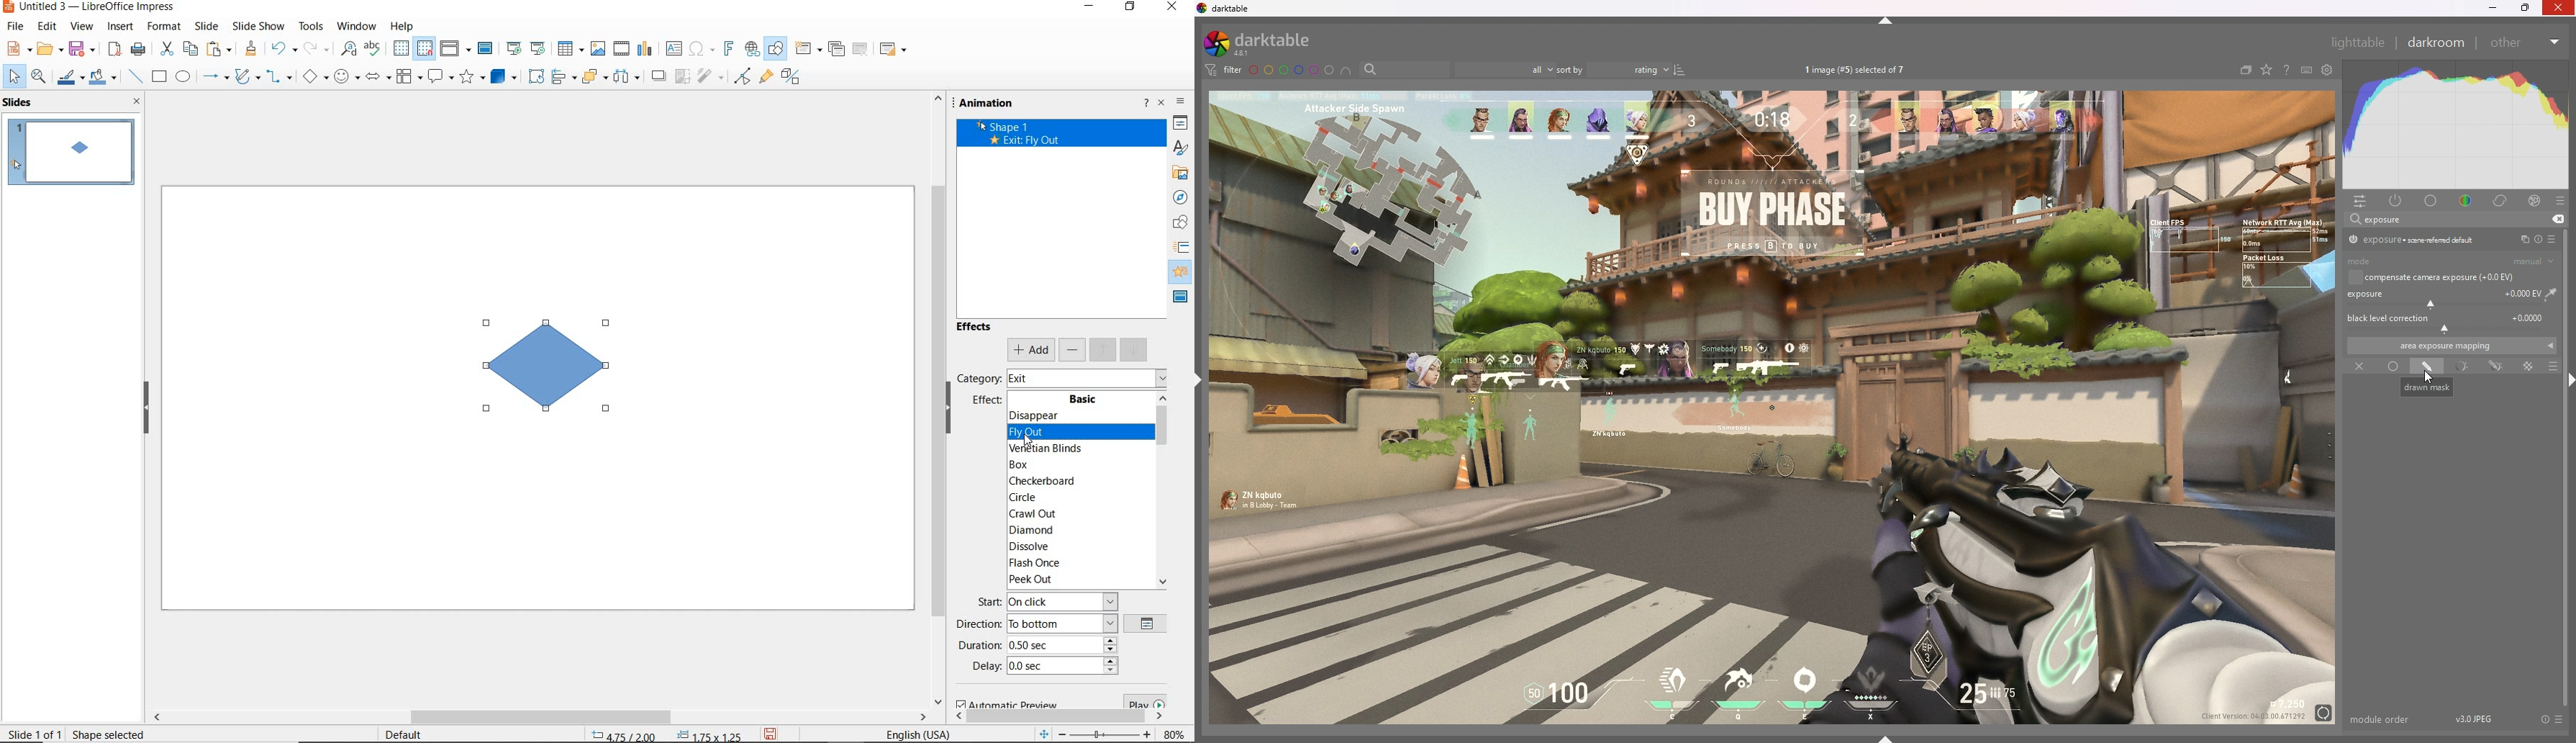 This screenshot has width=2576, height=756. I want to click on , so click(2559, 9).